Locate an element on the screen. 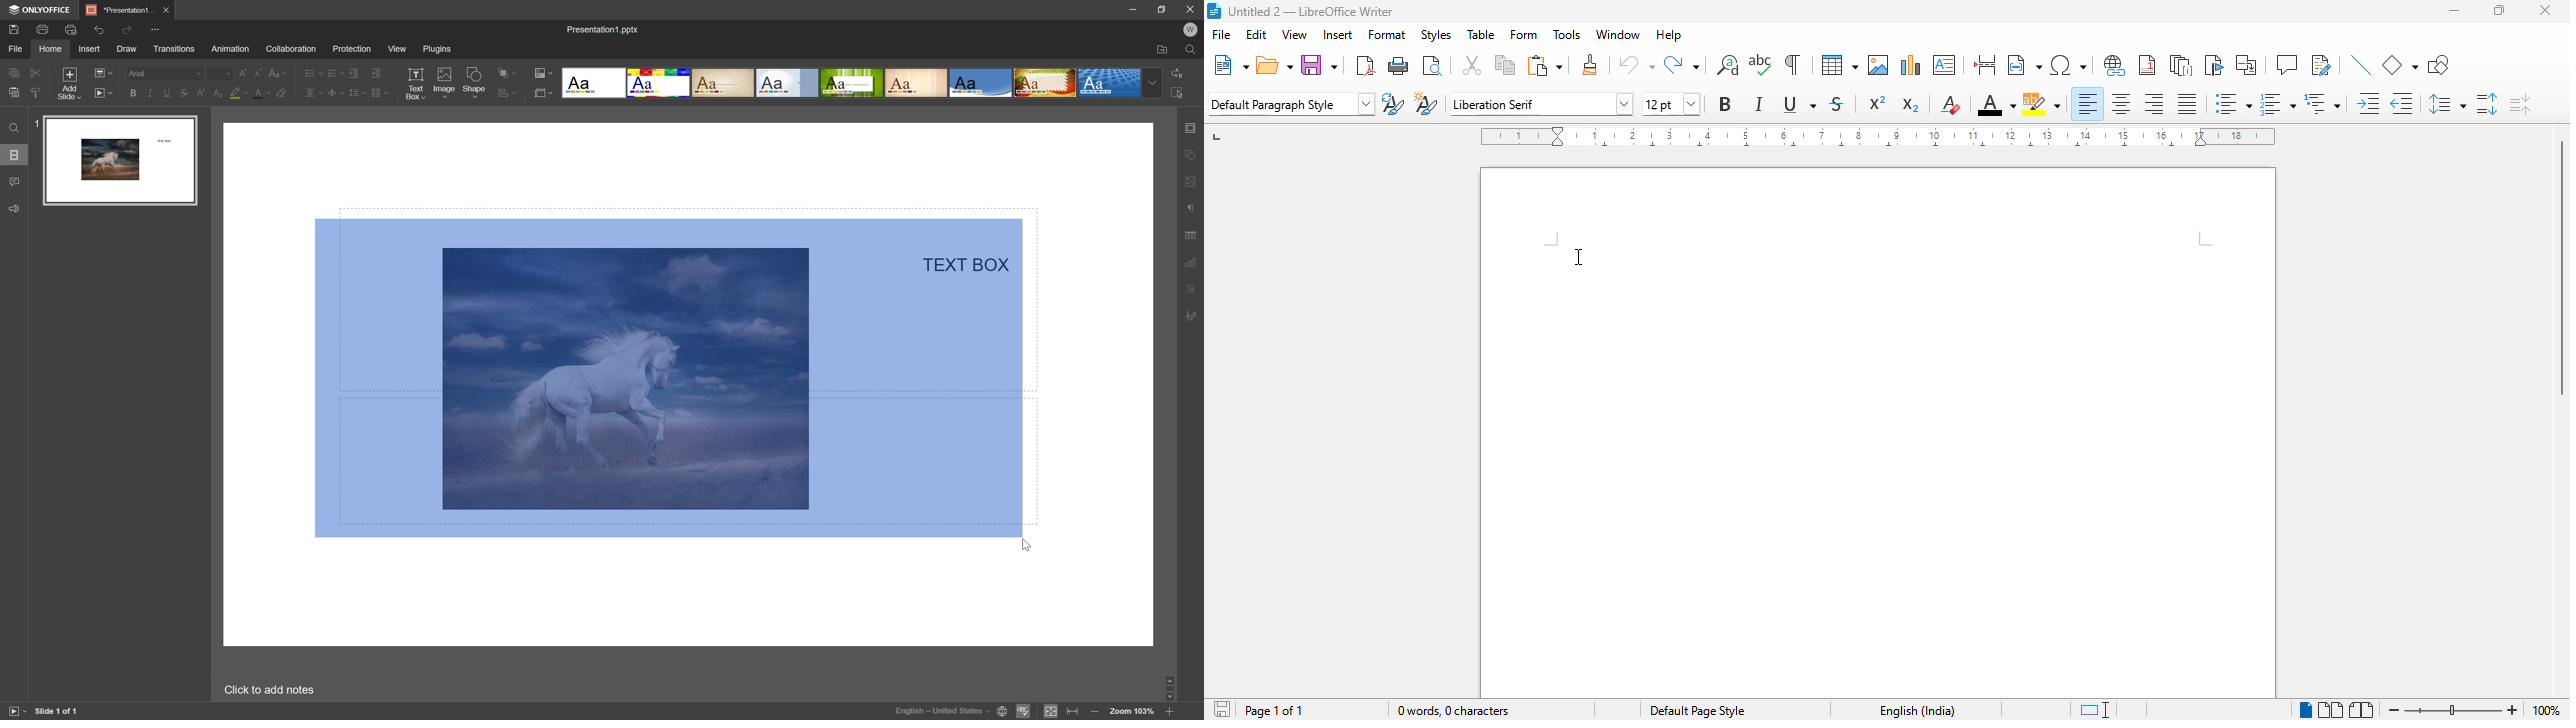 This screenshot has height=728, width=2576. insert field is located at coordinates (2024, 63).